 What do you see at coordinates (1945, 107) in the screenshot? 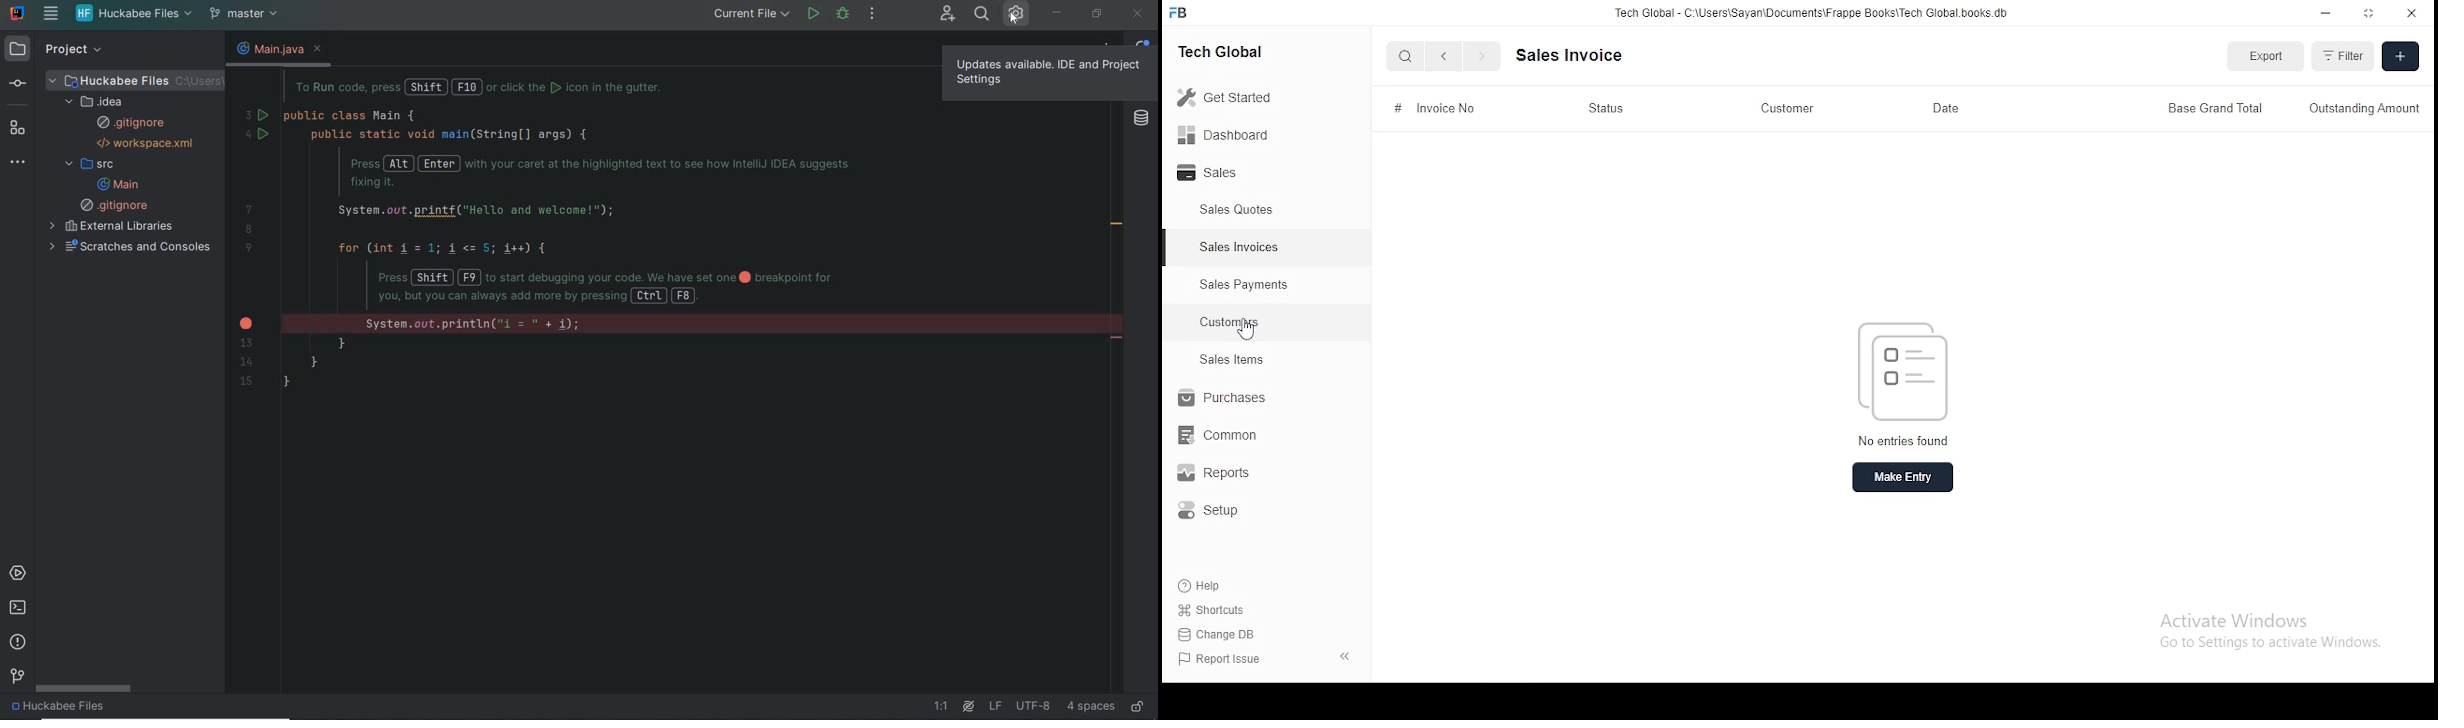
I see `date` at bounding box center [1945, 107].